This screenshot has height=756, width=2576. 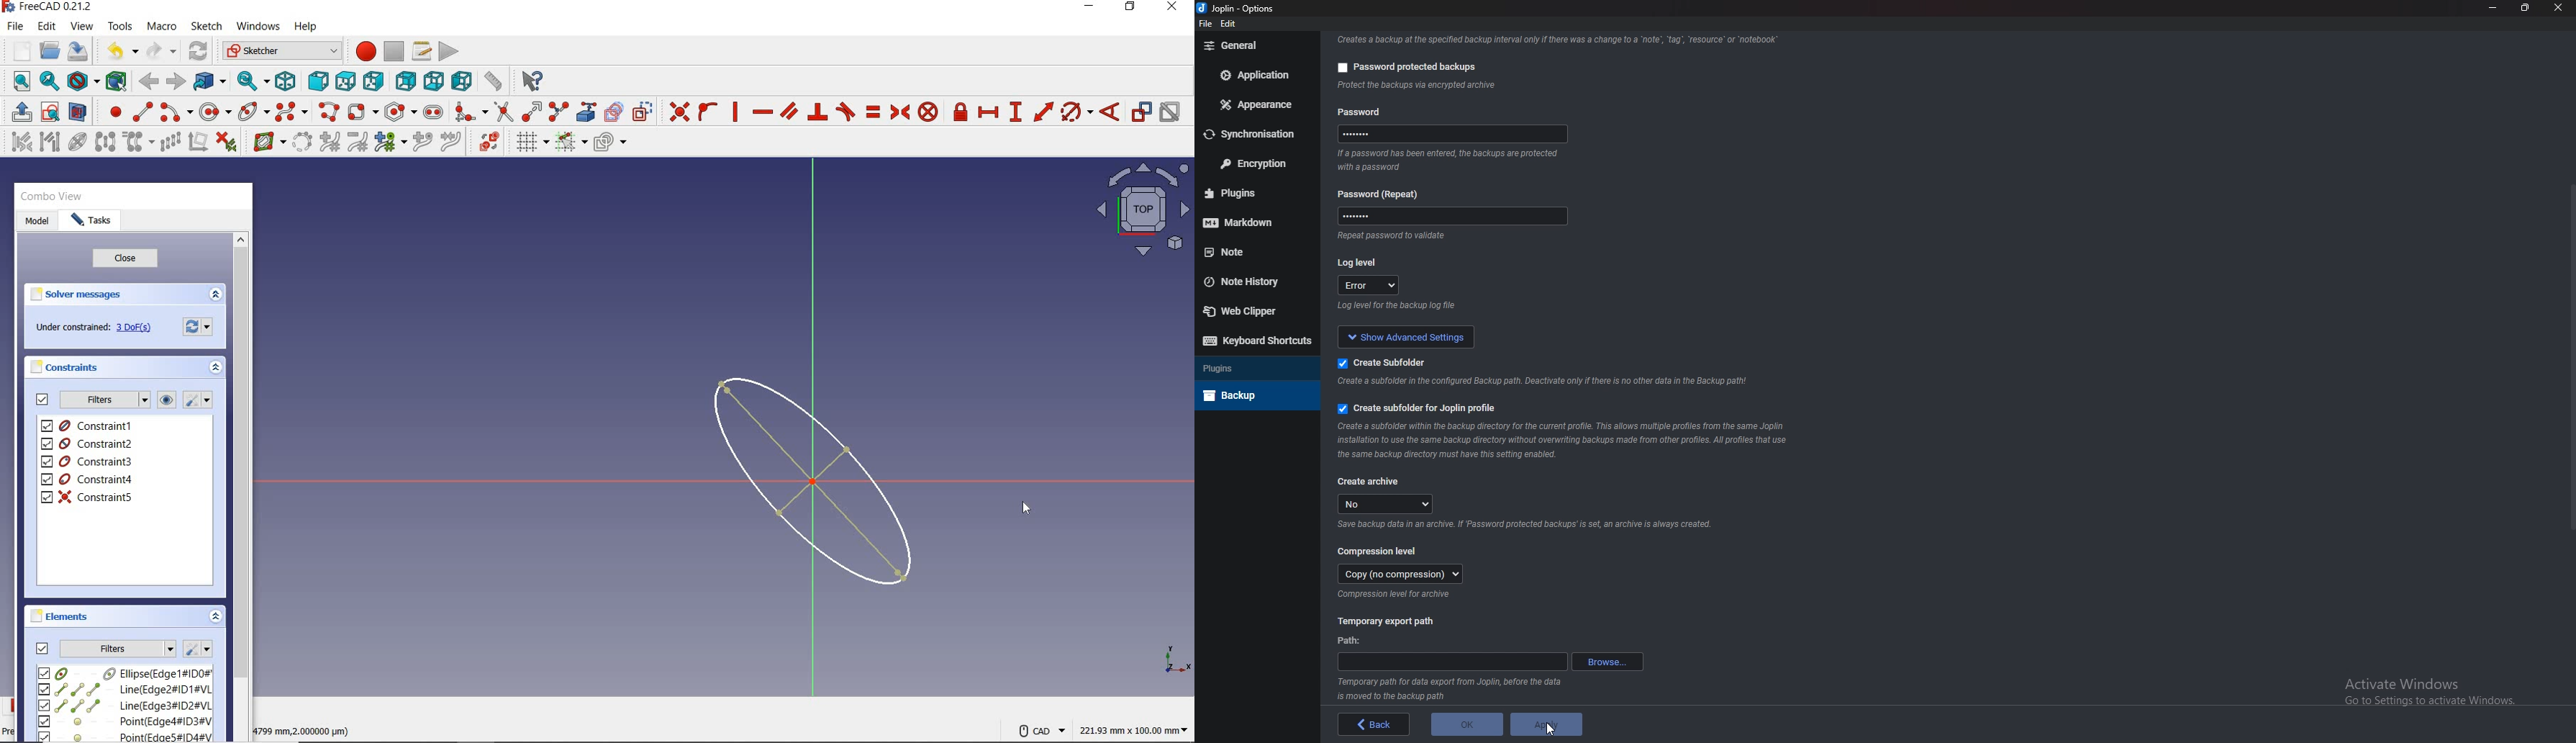 What do you see at coordinates (174, 82) in the screenshot?
I see `forward` at bounding box center [174, 82].